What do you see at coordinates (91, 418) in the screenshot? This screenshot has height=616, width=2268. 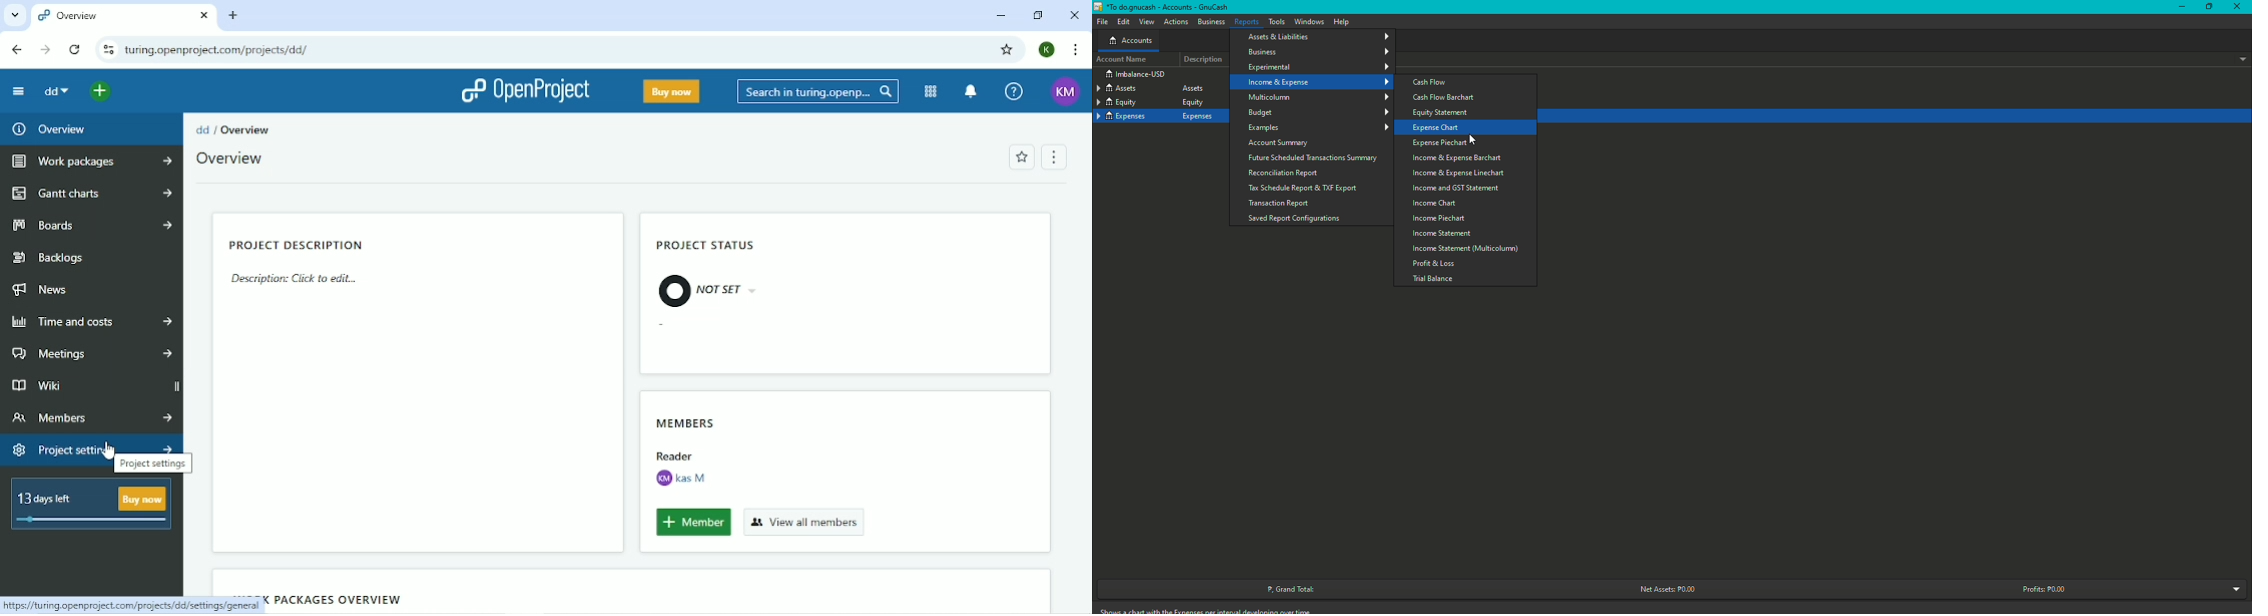 I see `Members` at bounding box center [91, 418].